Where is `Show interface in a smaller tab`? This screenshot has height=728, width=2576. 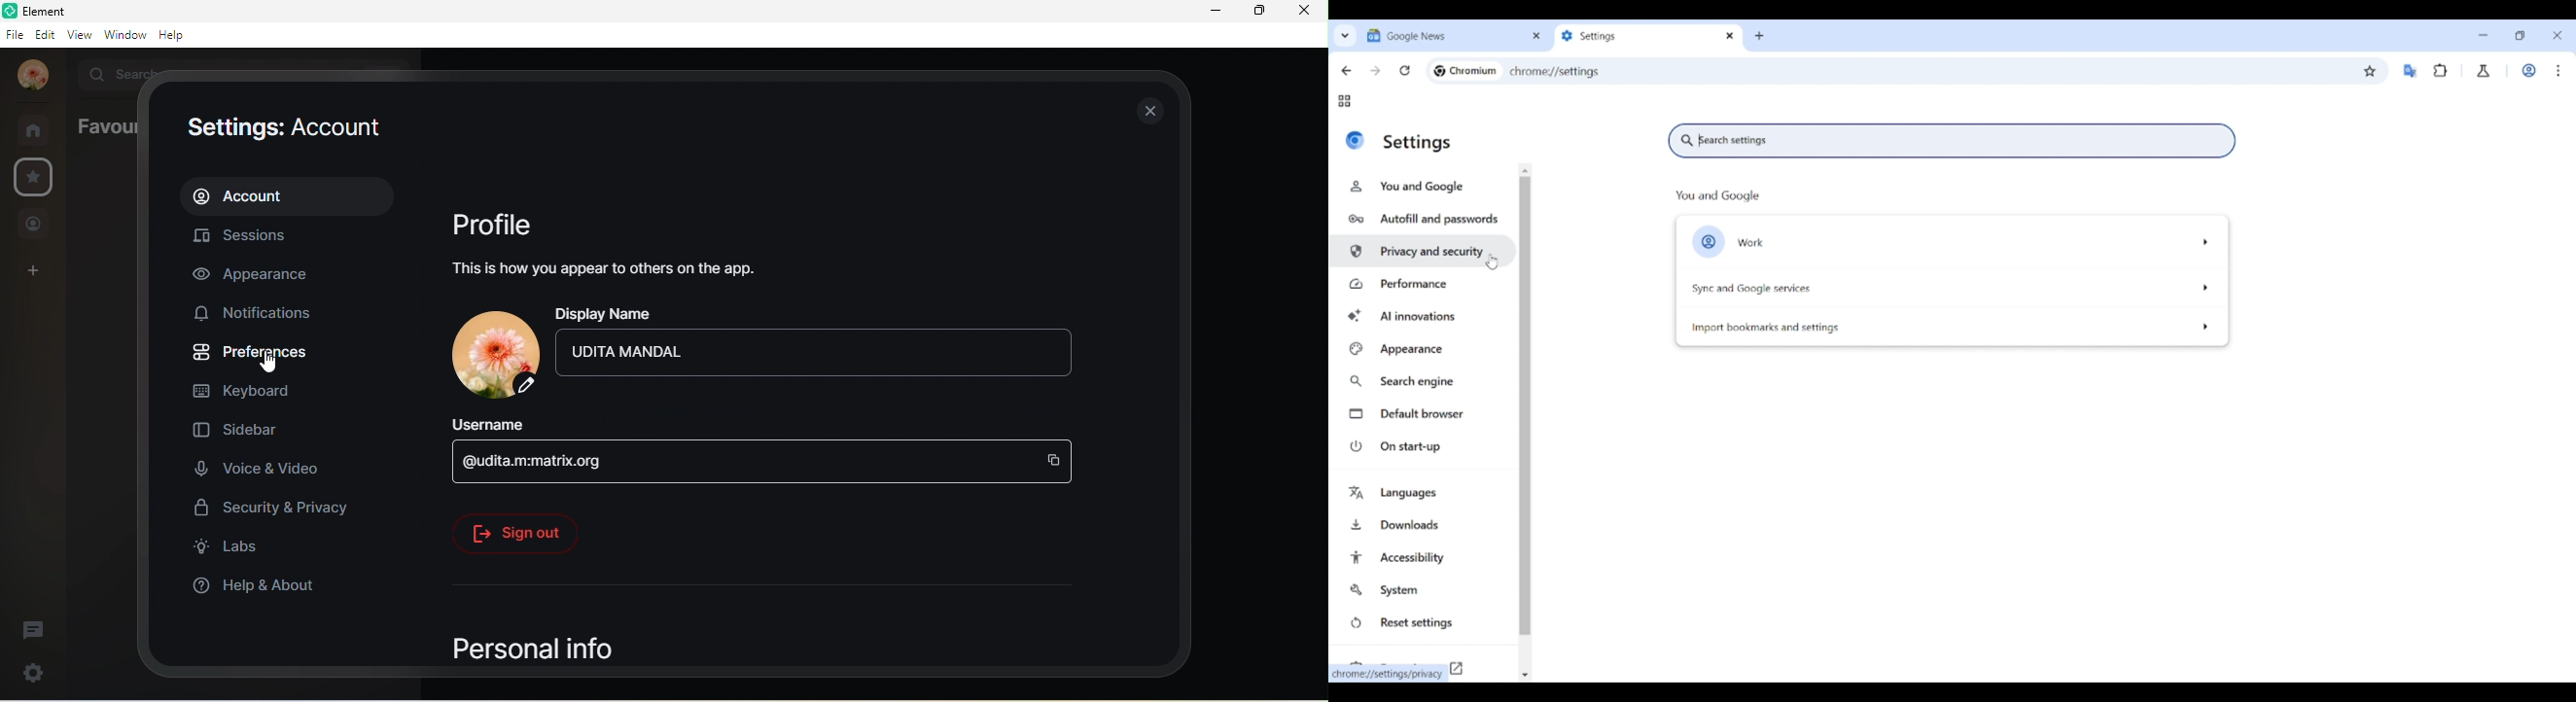
Show interface in a smaller tab is located at coordinates (2520, 36).